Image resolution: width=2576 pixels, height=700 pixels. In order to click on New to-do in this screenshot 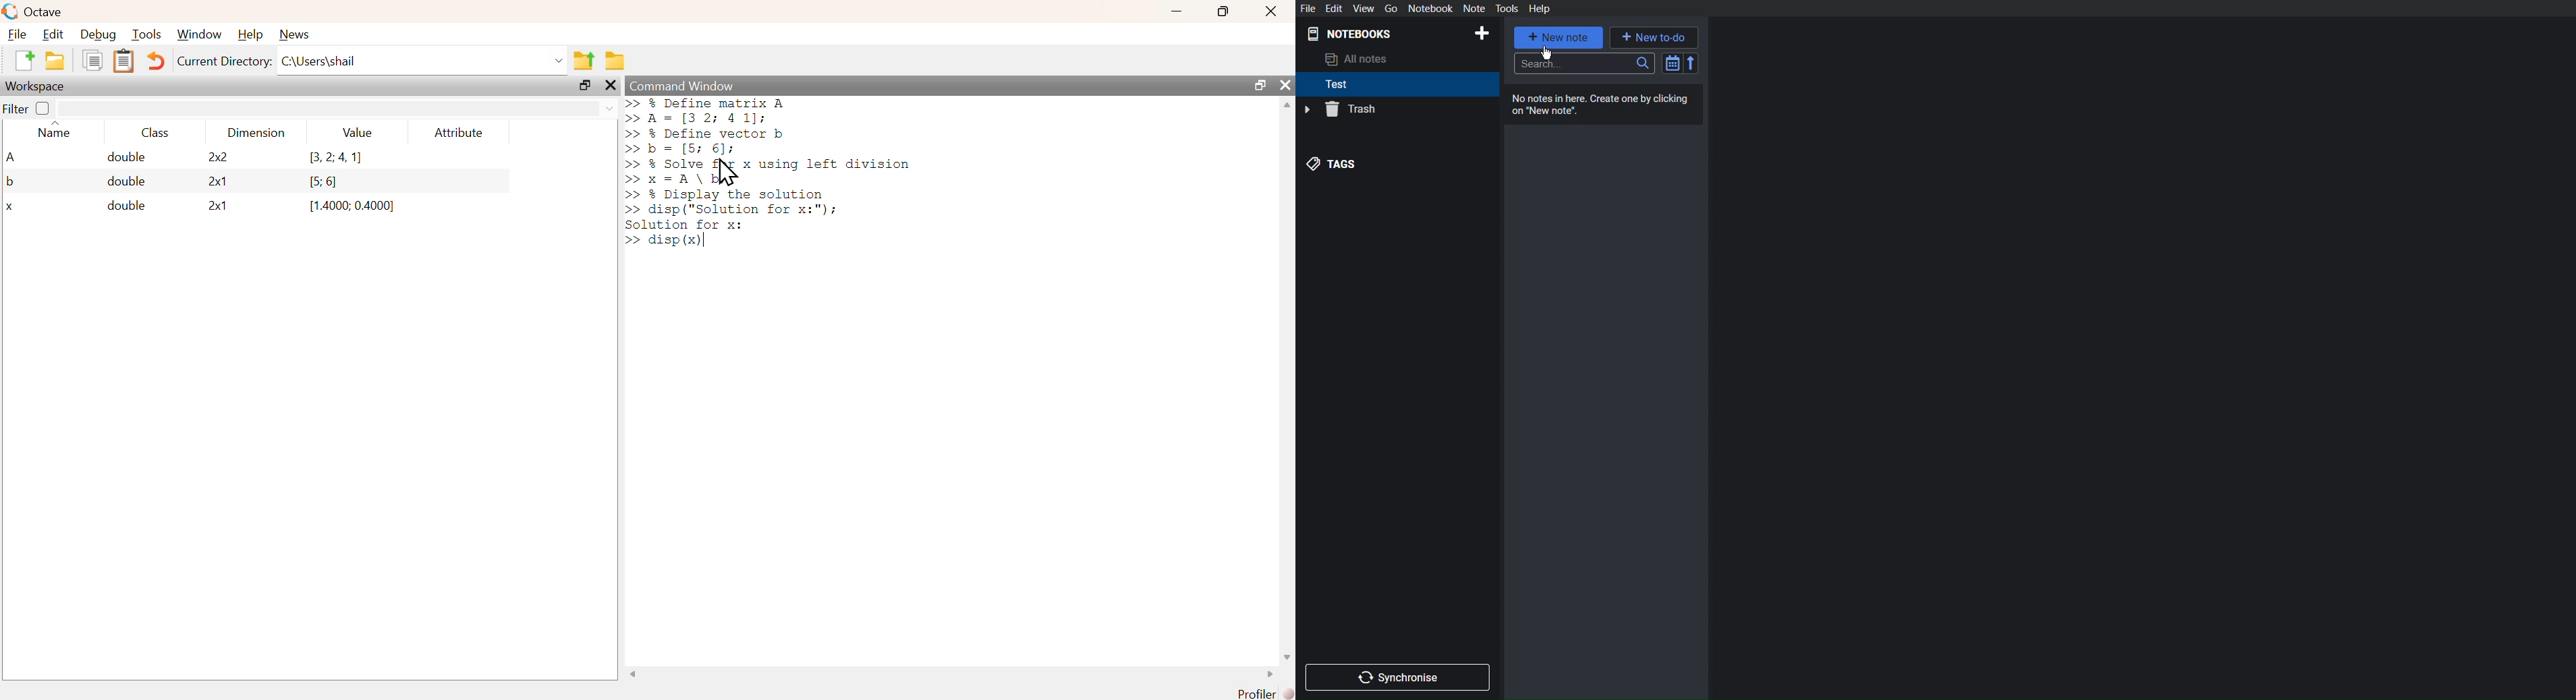, I will do `click(1654, 37)`.